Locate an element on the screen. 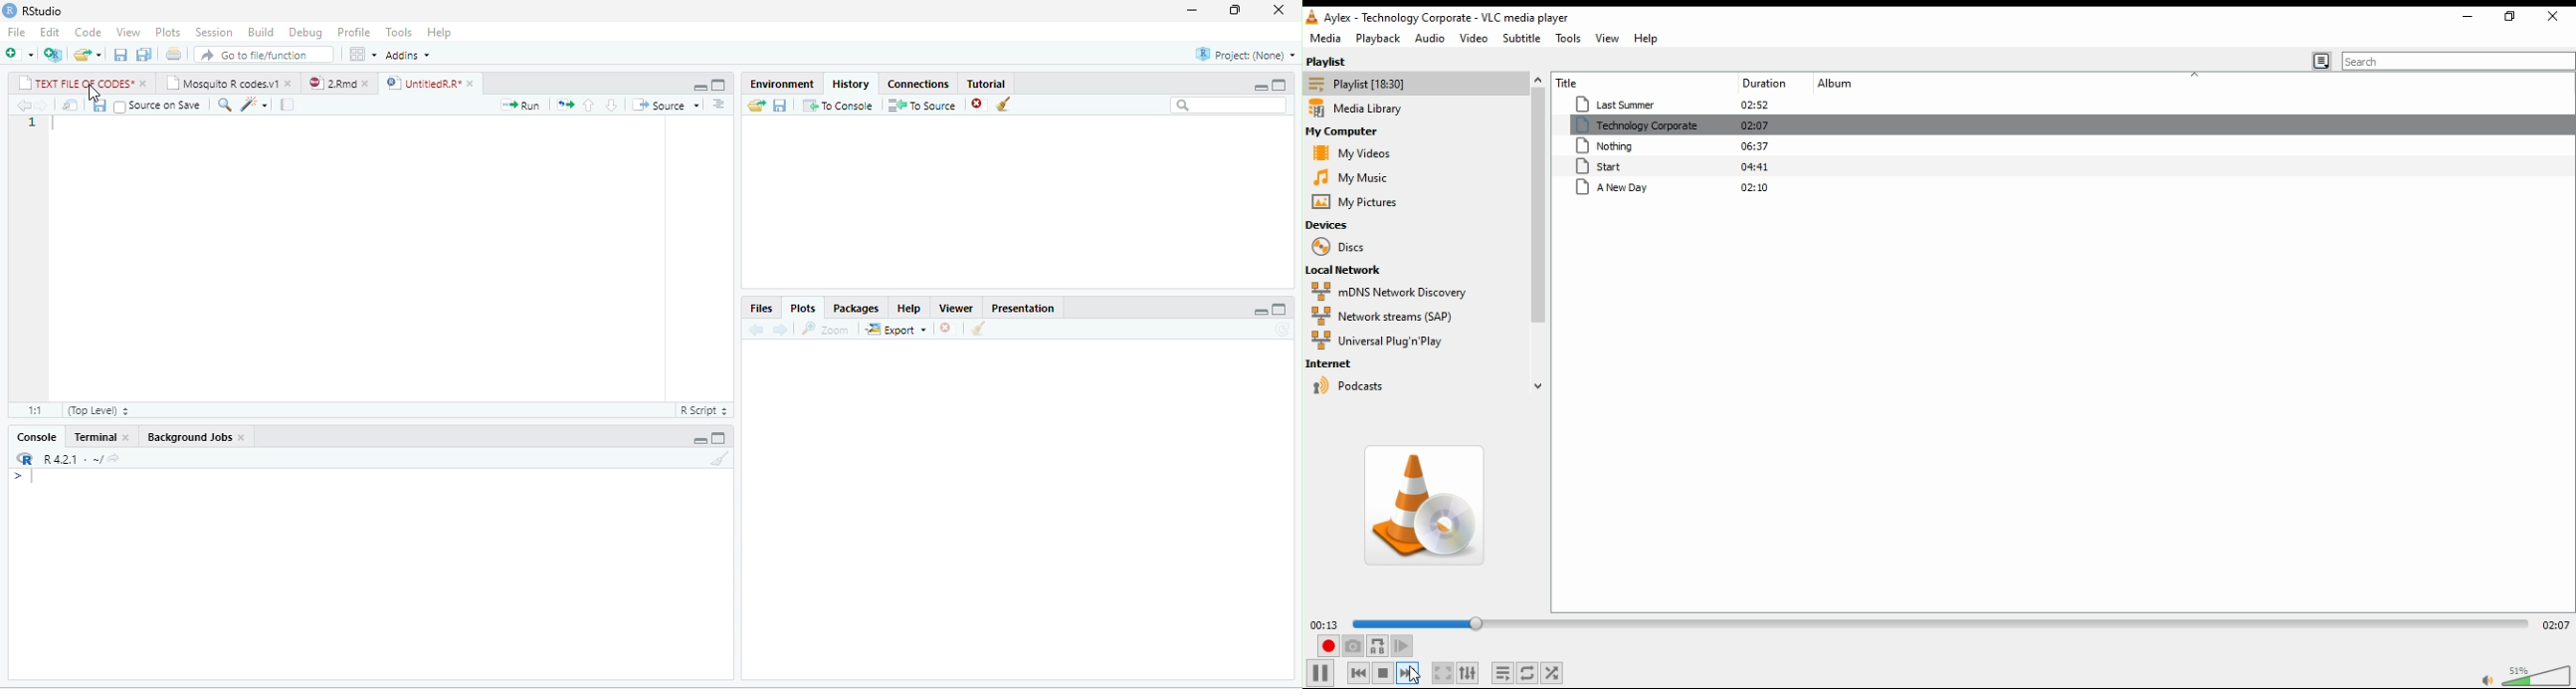  vlc icon is located at coordinates (1312, 20).